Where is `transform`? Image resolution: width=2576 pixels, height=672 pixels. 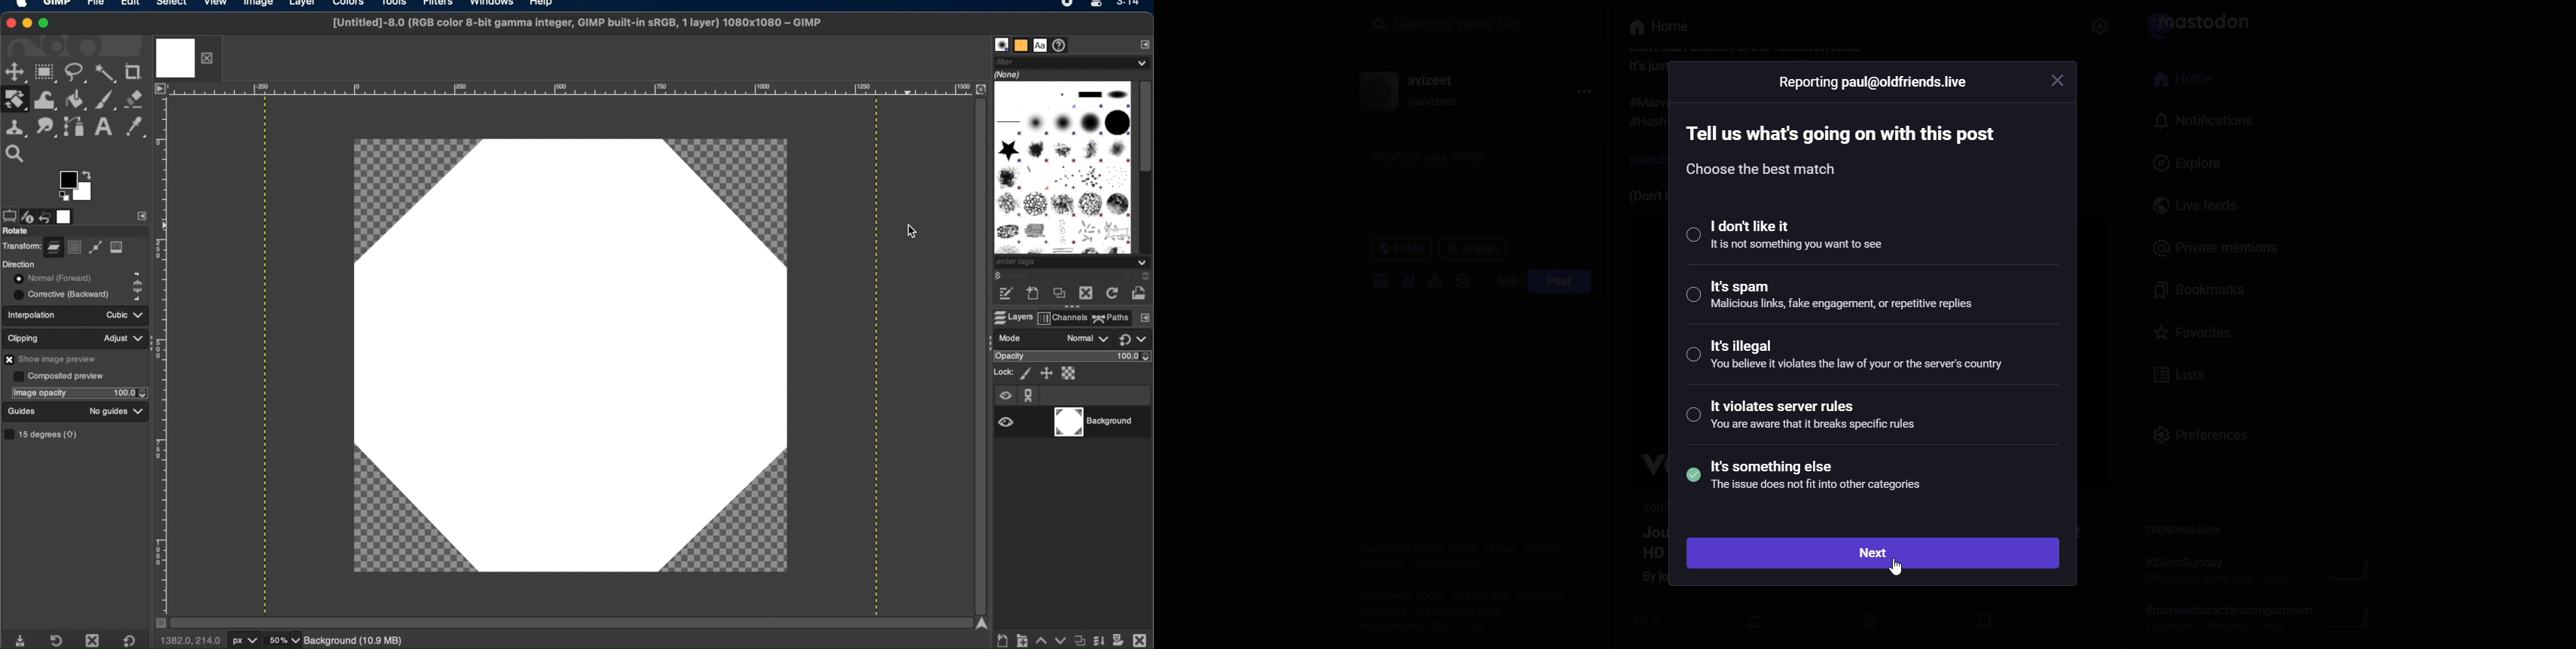
transform is located at coordinates (21, 245).